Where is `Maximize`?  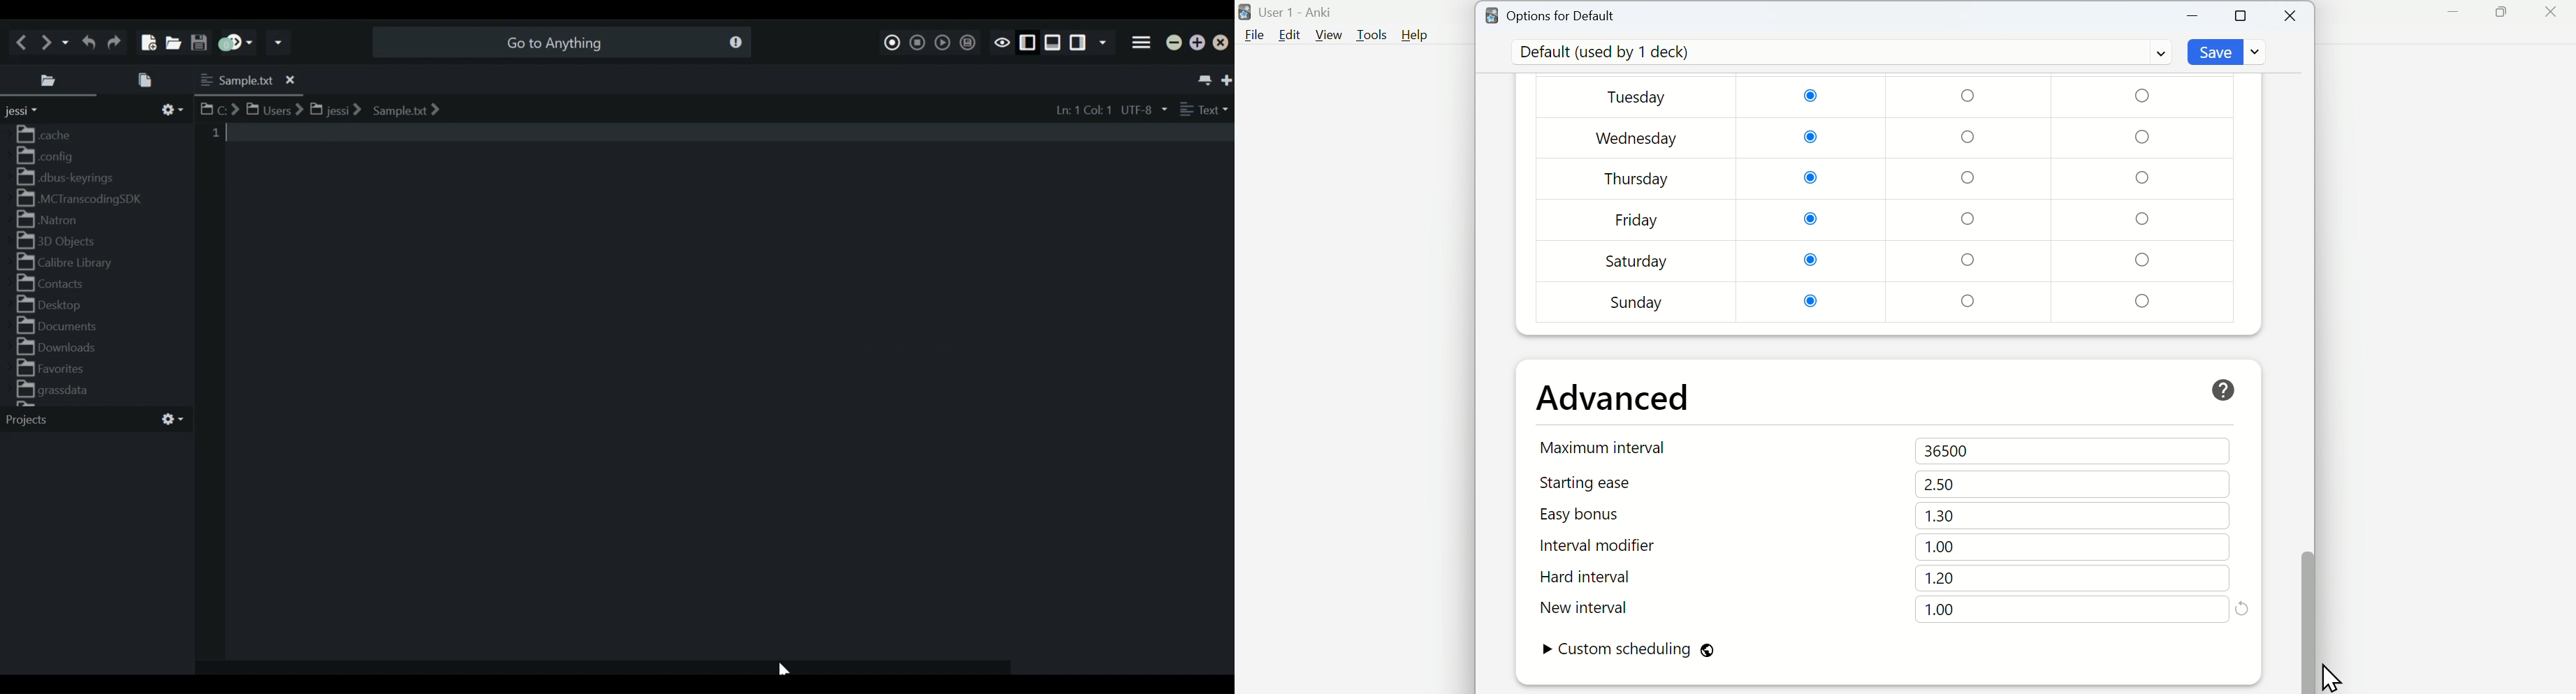
Maximize is located at coordinates (2501, 13).